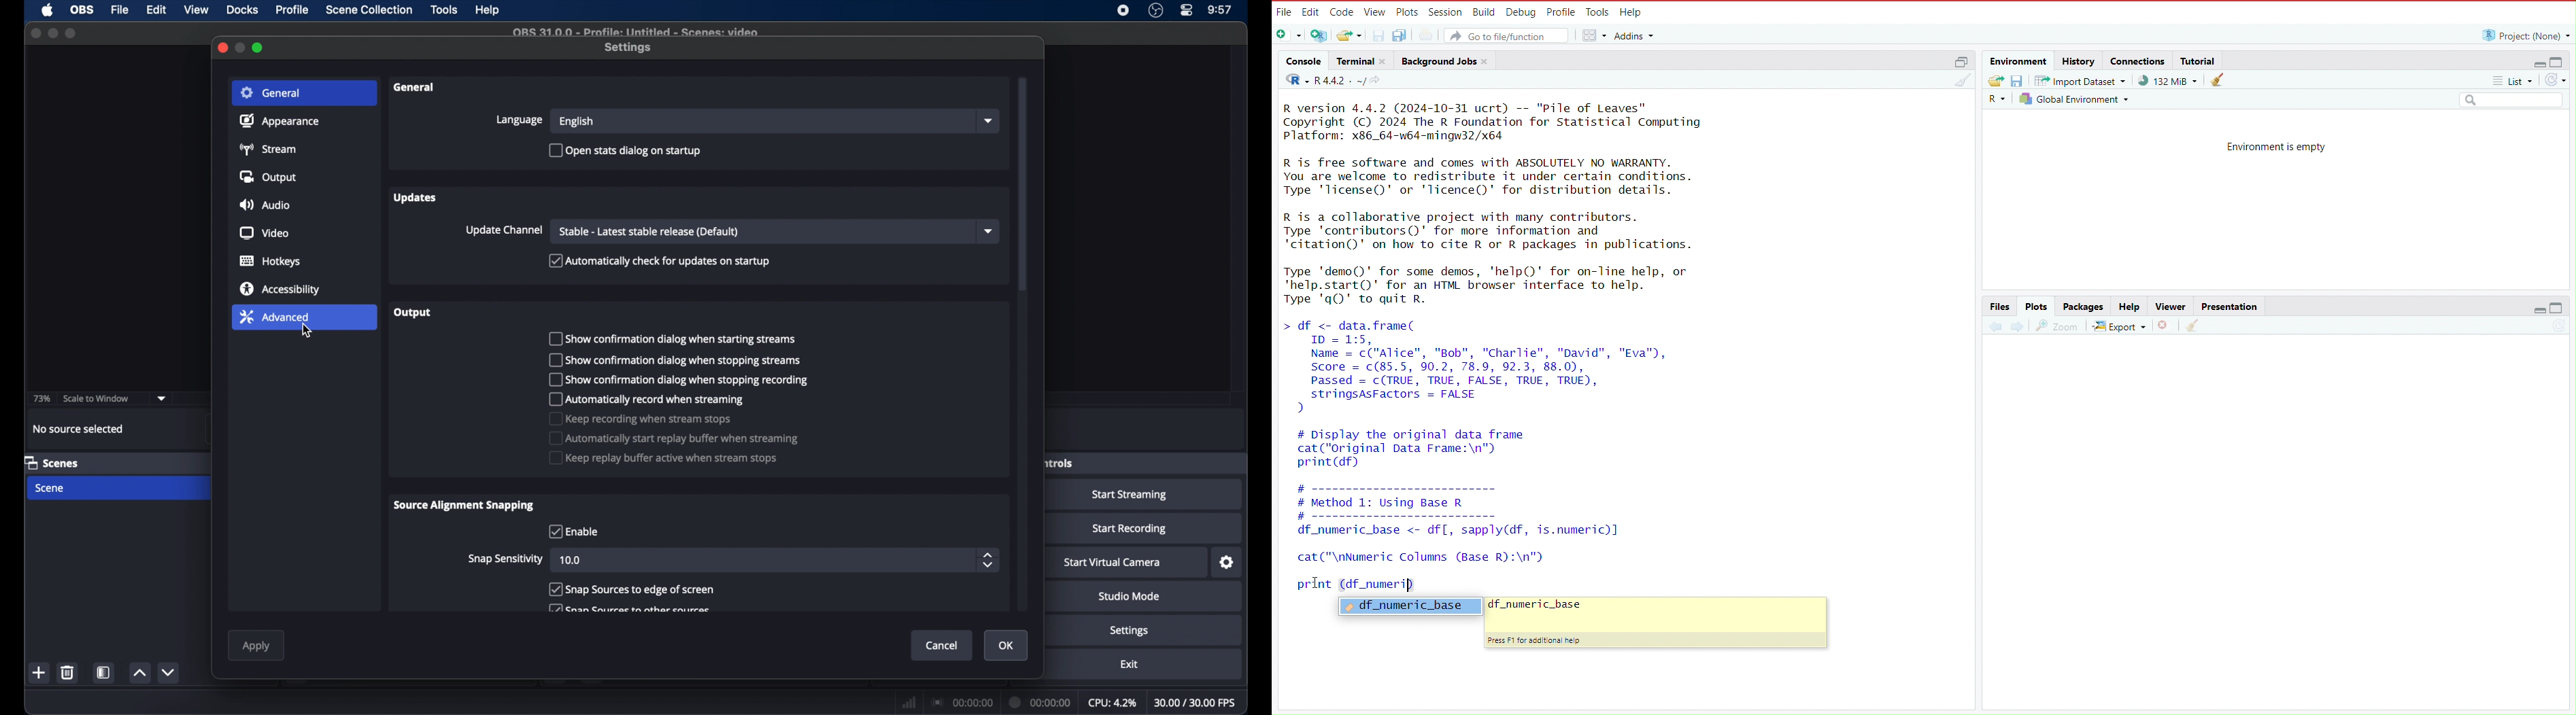 This screenshot has width=2576, height=728. Describe the element at coordinates (1112, 702) in the screenshot. I see `cpu` at that location.